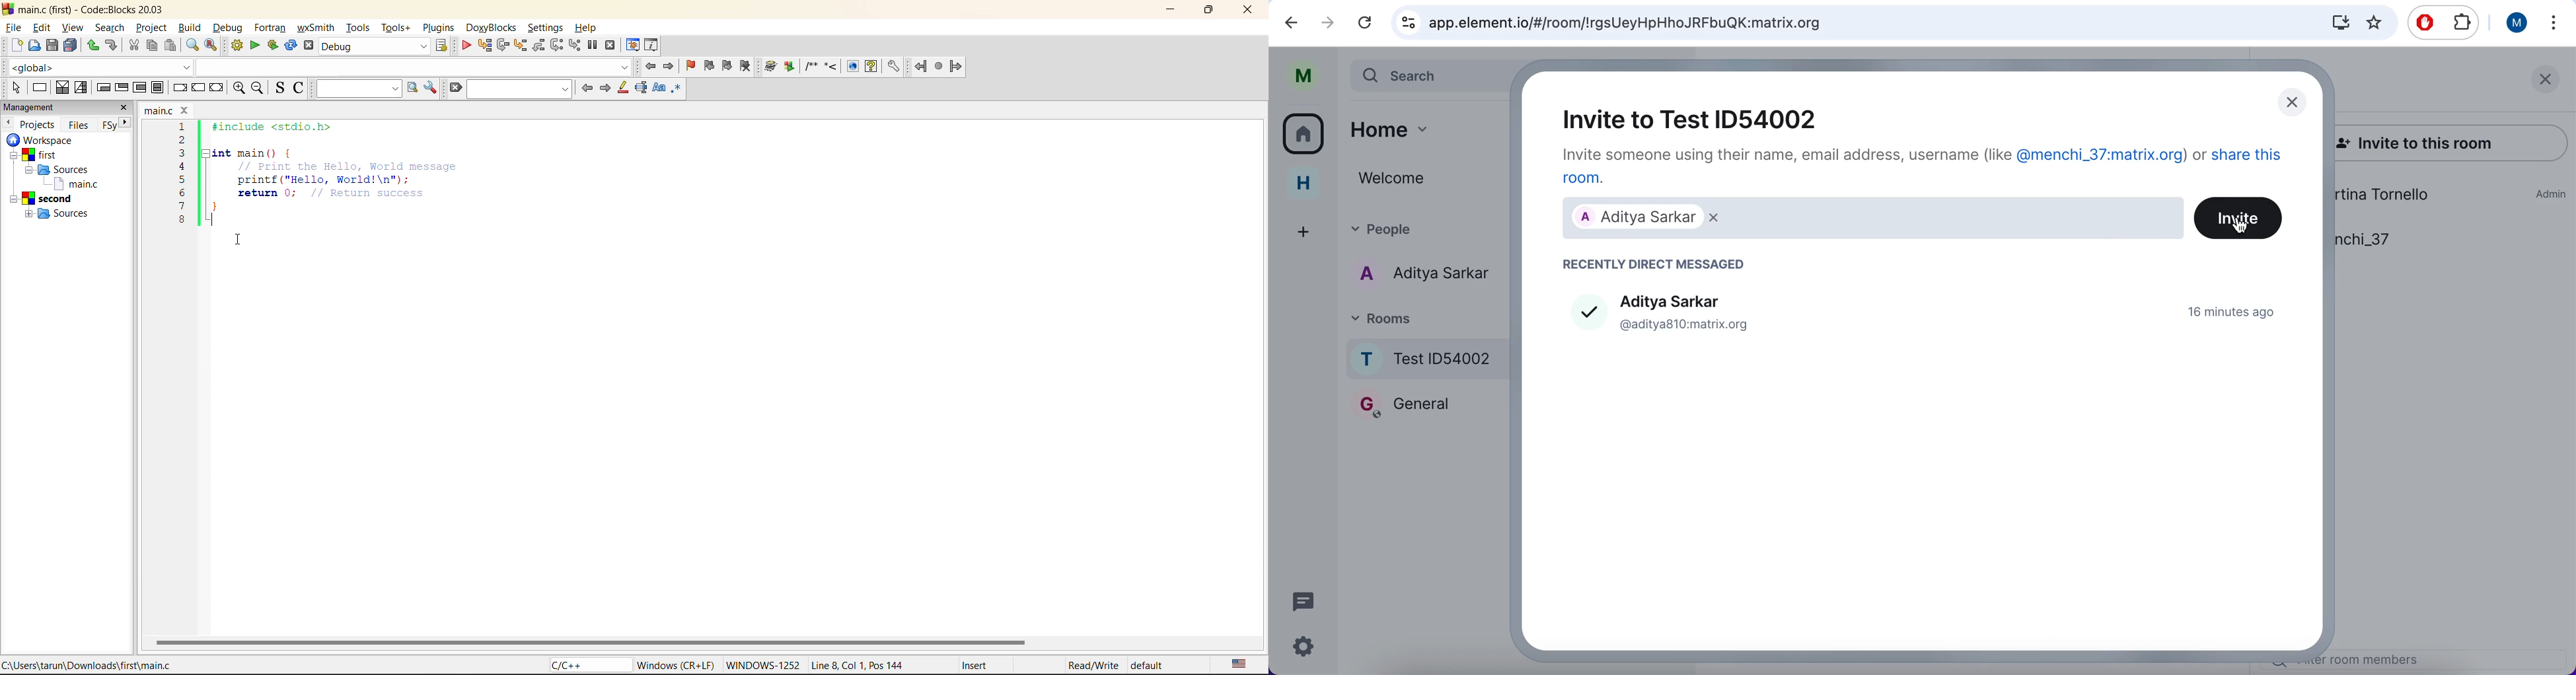 This screenshot has height=700, width=2576. Describe the element at coordinates (33, 108) in the screenshot. I see `management` at that location.